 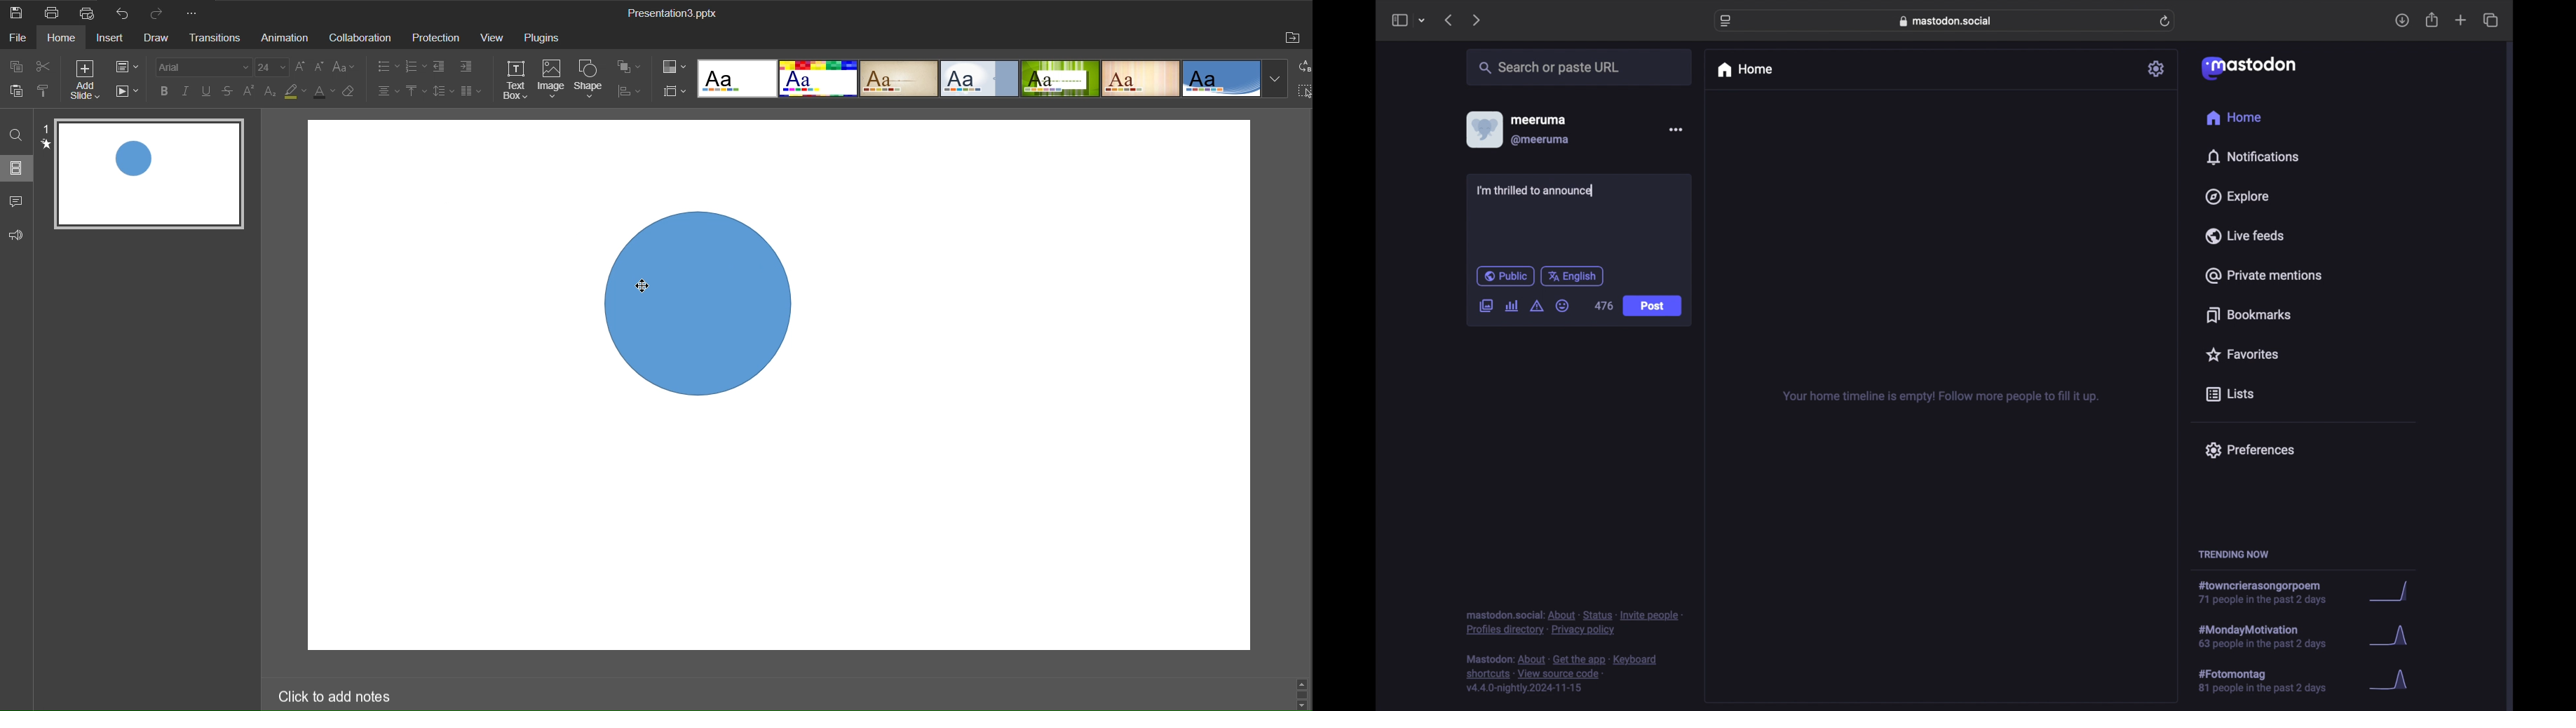 What do you see at coordinates (86, 13) in the screenshot?
I see `Quick Print` at bounding box center [86, 13].